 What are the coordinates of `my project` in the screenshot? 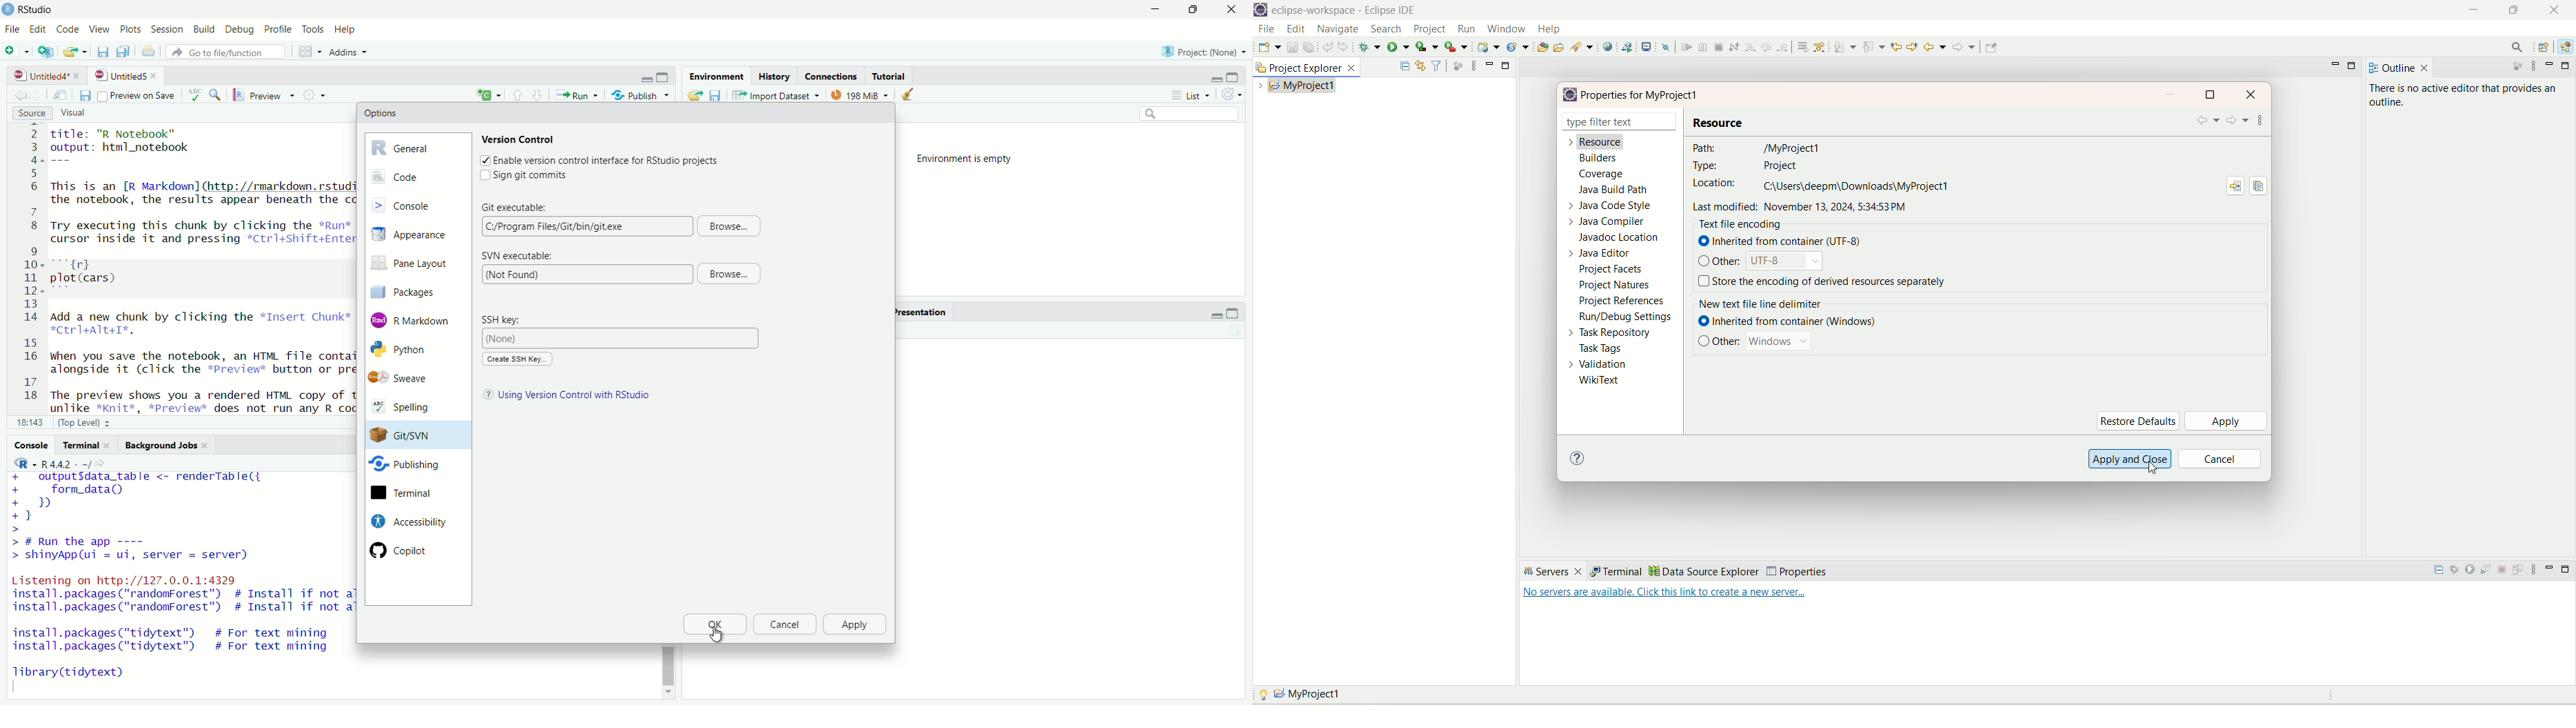 It's located at (1301, 84).